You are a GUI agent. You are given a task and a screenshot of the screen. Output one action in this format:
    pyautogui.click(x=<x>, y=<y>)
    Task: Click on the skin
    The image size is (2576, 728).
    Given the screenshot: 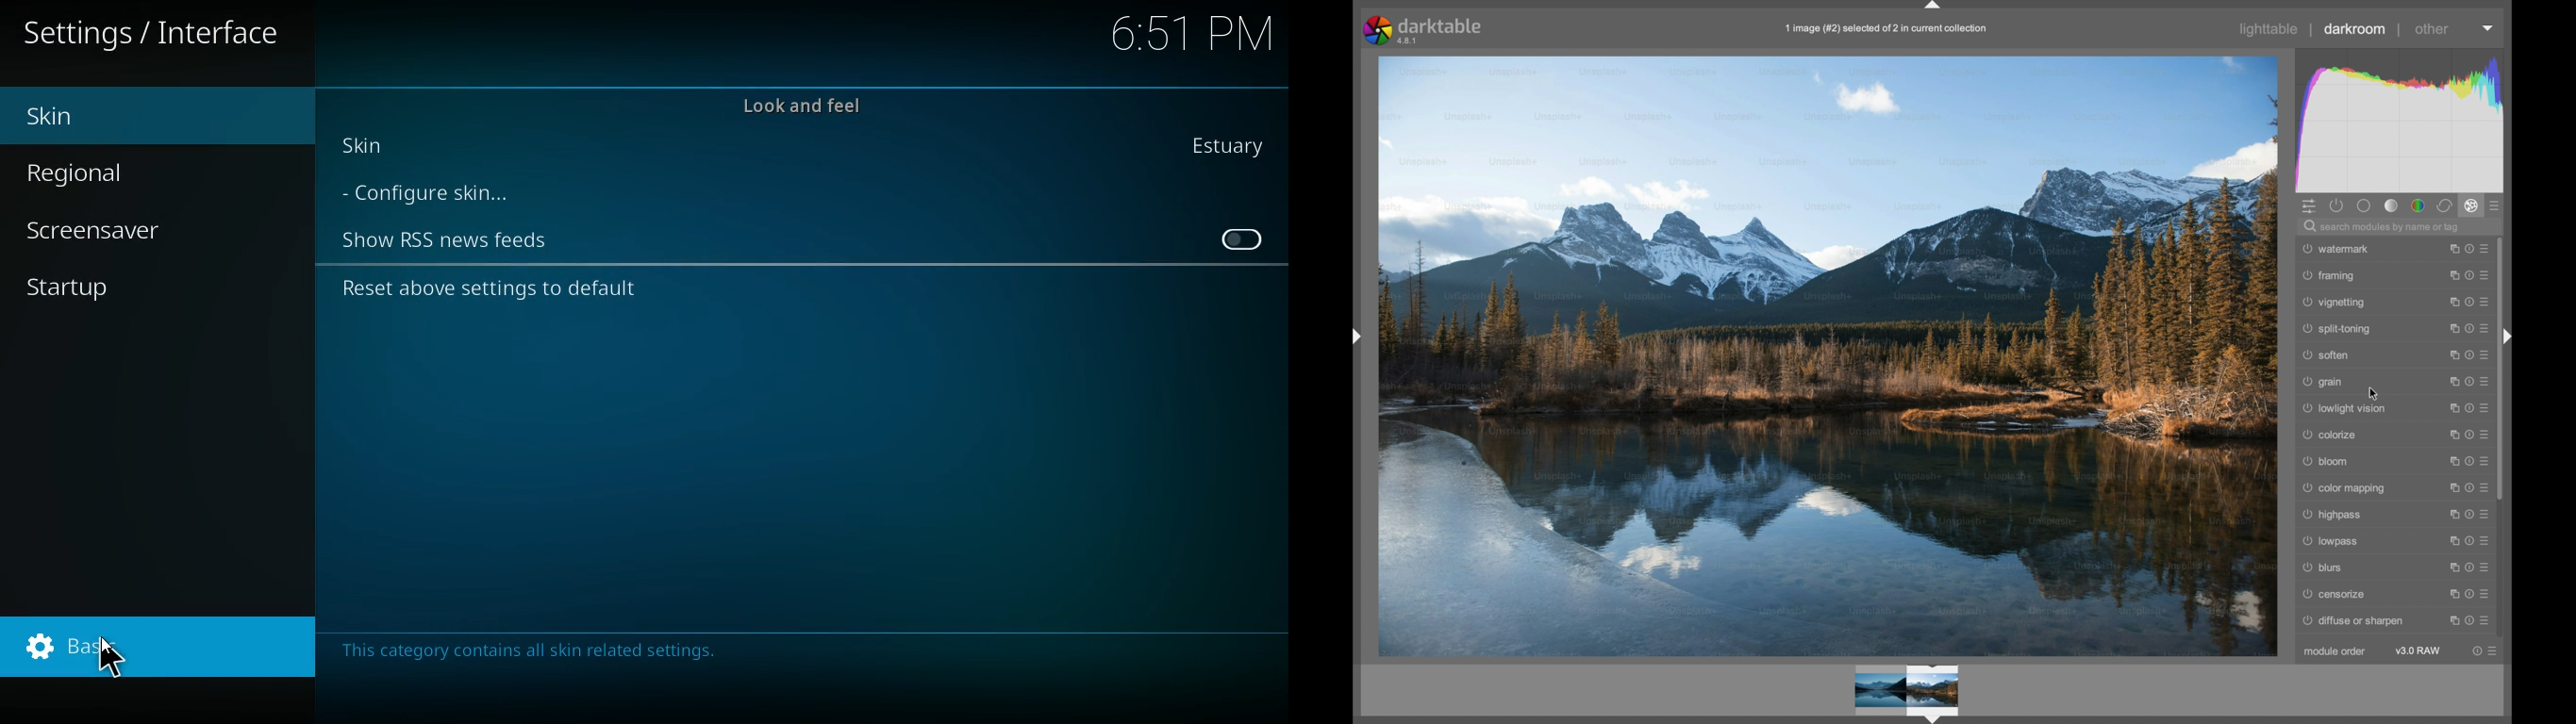 What is the action you would take?
    pyautogui.click(x=148, y=115)
    